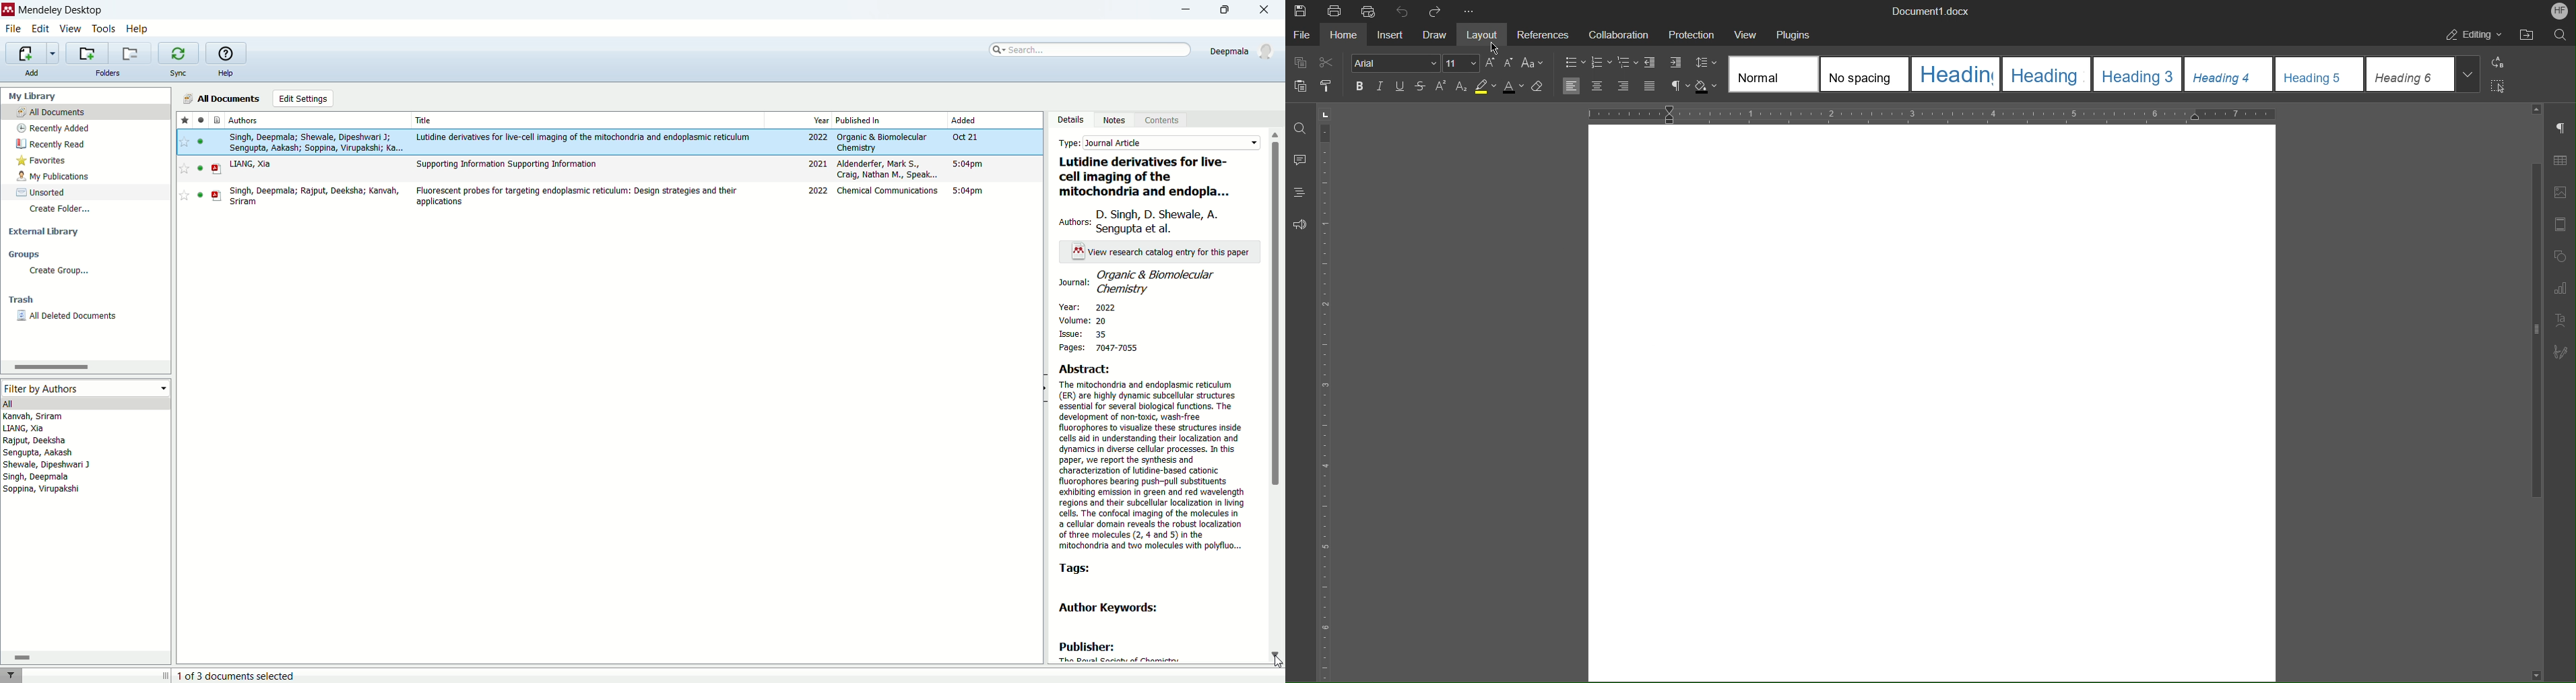 The width and height of the screenshot is (2576, 700). What do you see at coordinates (1301, 63) in the screenshot?
I see `Copy` at bounding box center [1301, 63].